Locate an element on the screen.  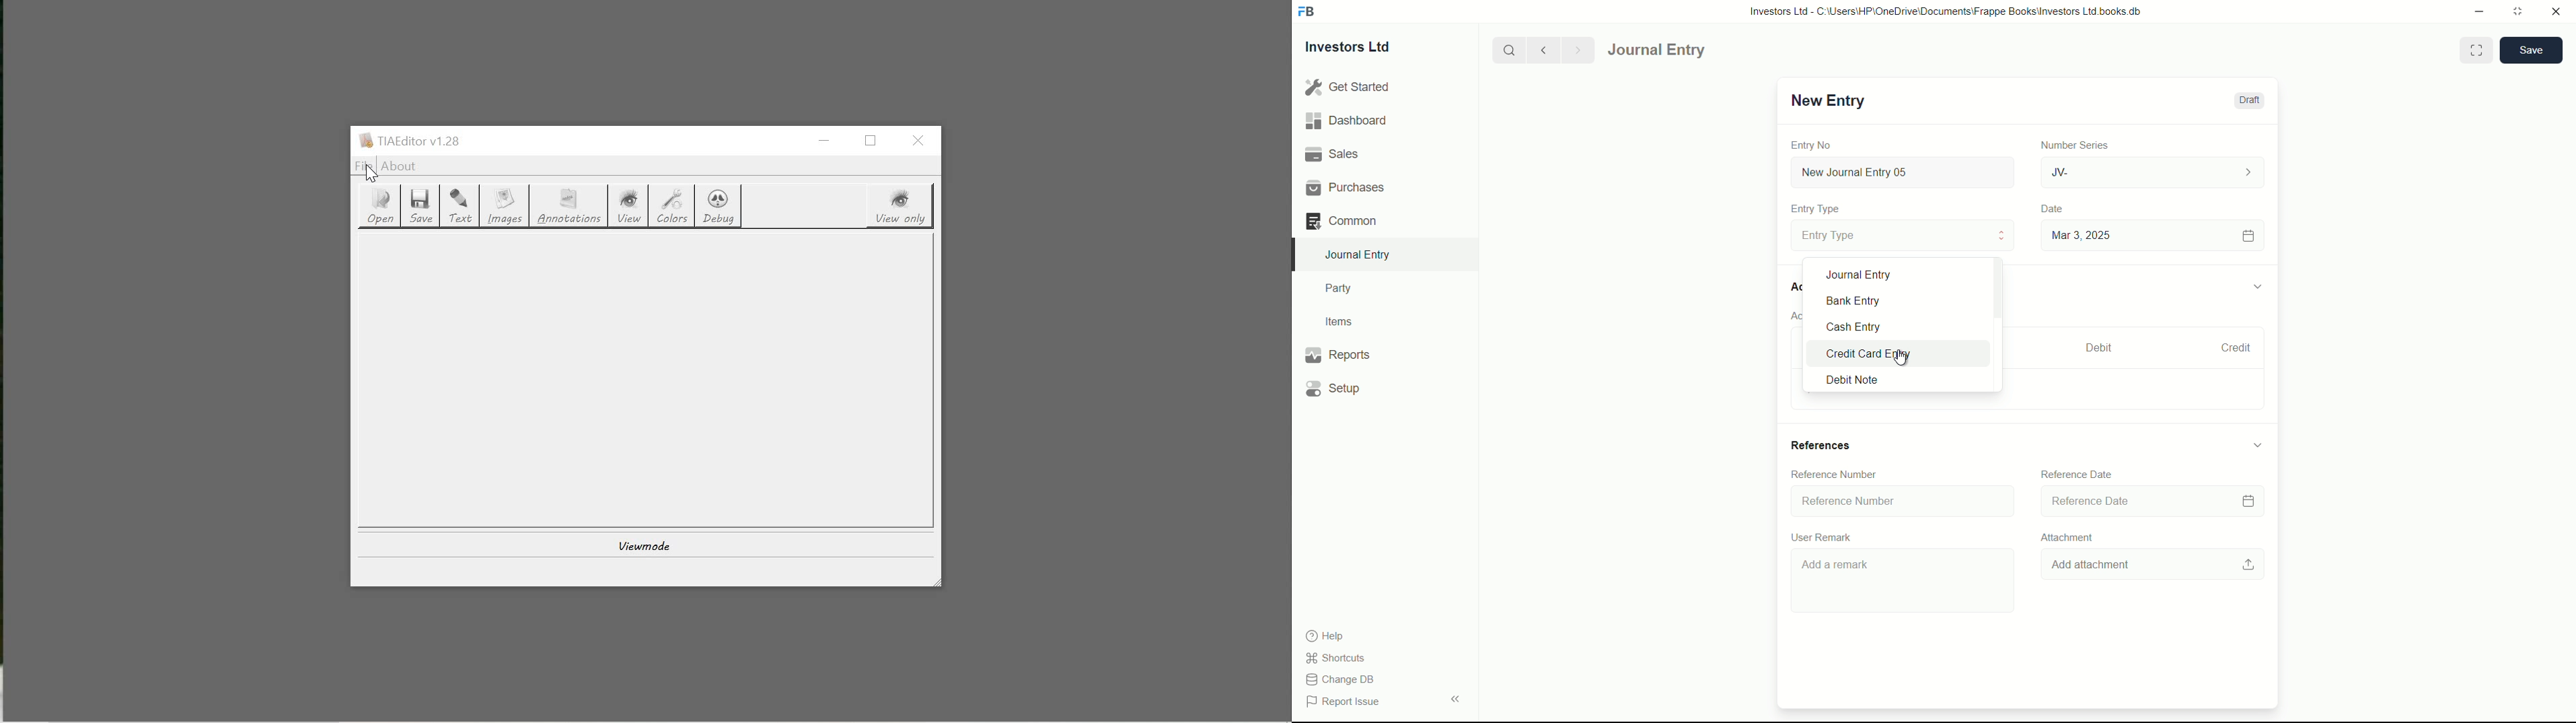
FrappeBooks logo is located at coordinates (1306, 12).